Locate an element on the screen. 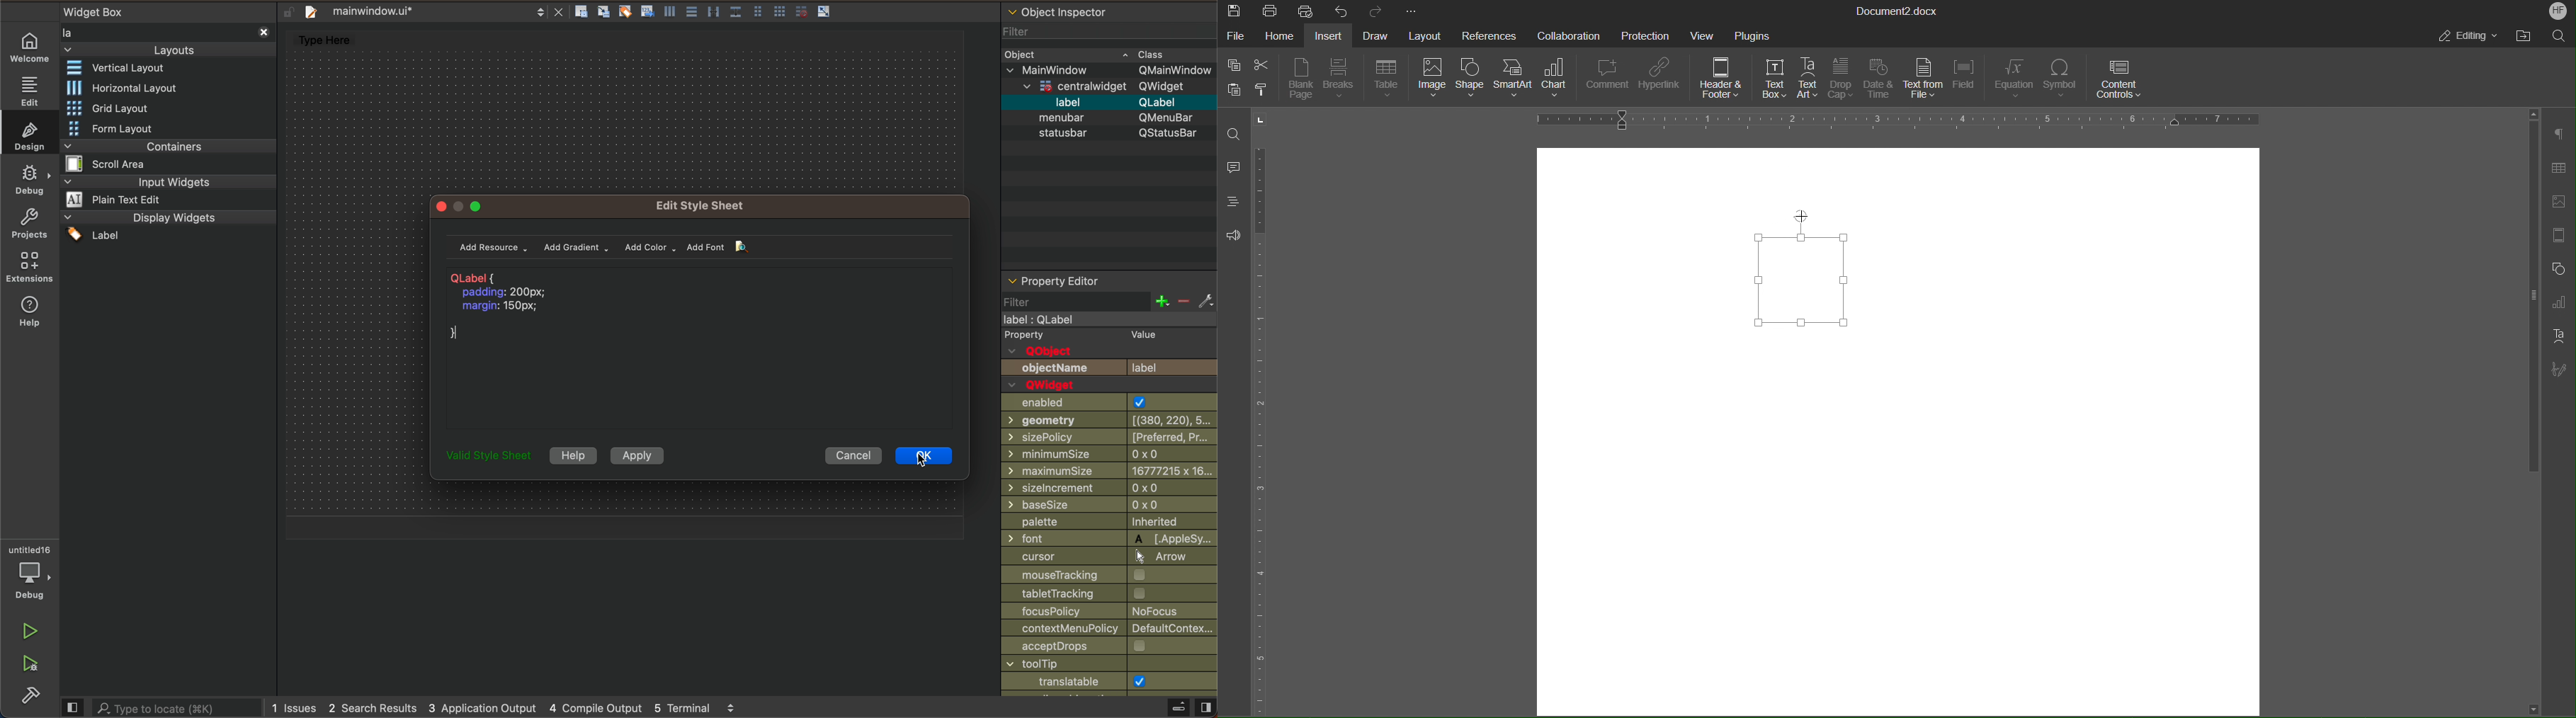 This screenshot has width=2576, height=728. Copy is located at coordinates (1233, 63).